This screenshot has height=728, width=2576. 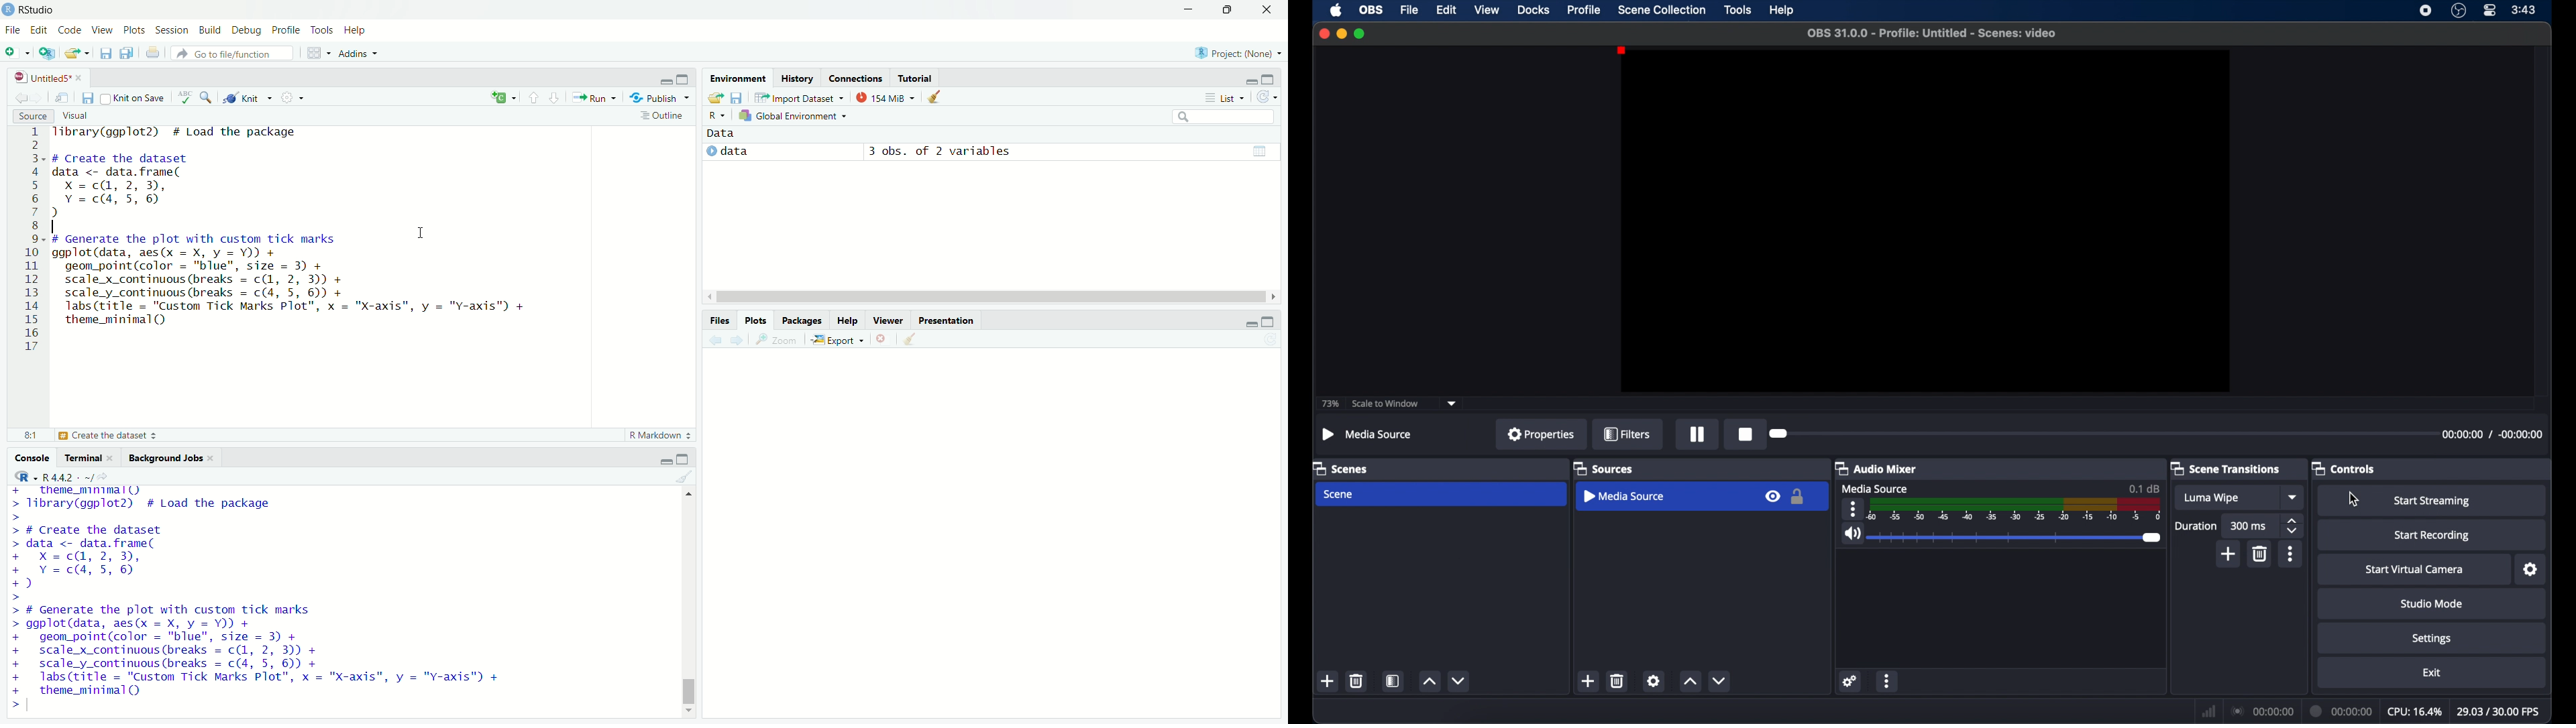 I want to click on 00:00:00, so click(x=2342, y=711).